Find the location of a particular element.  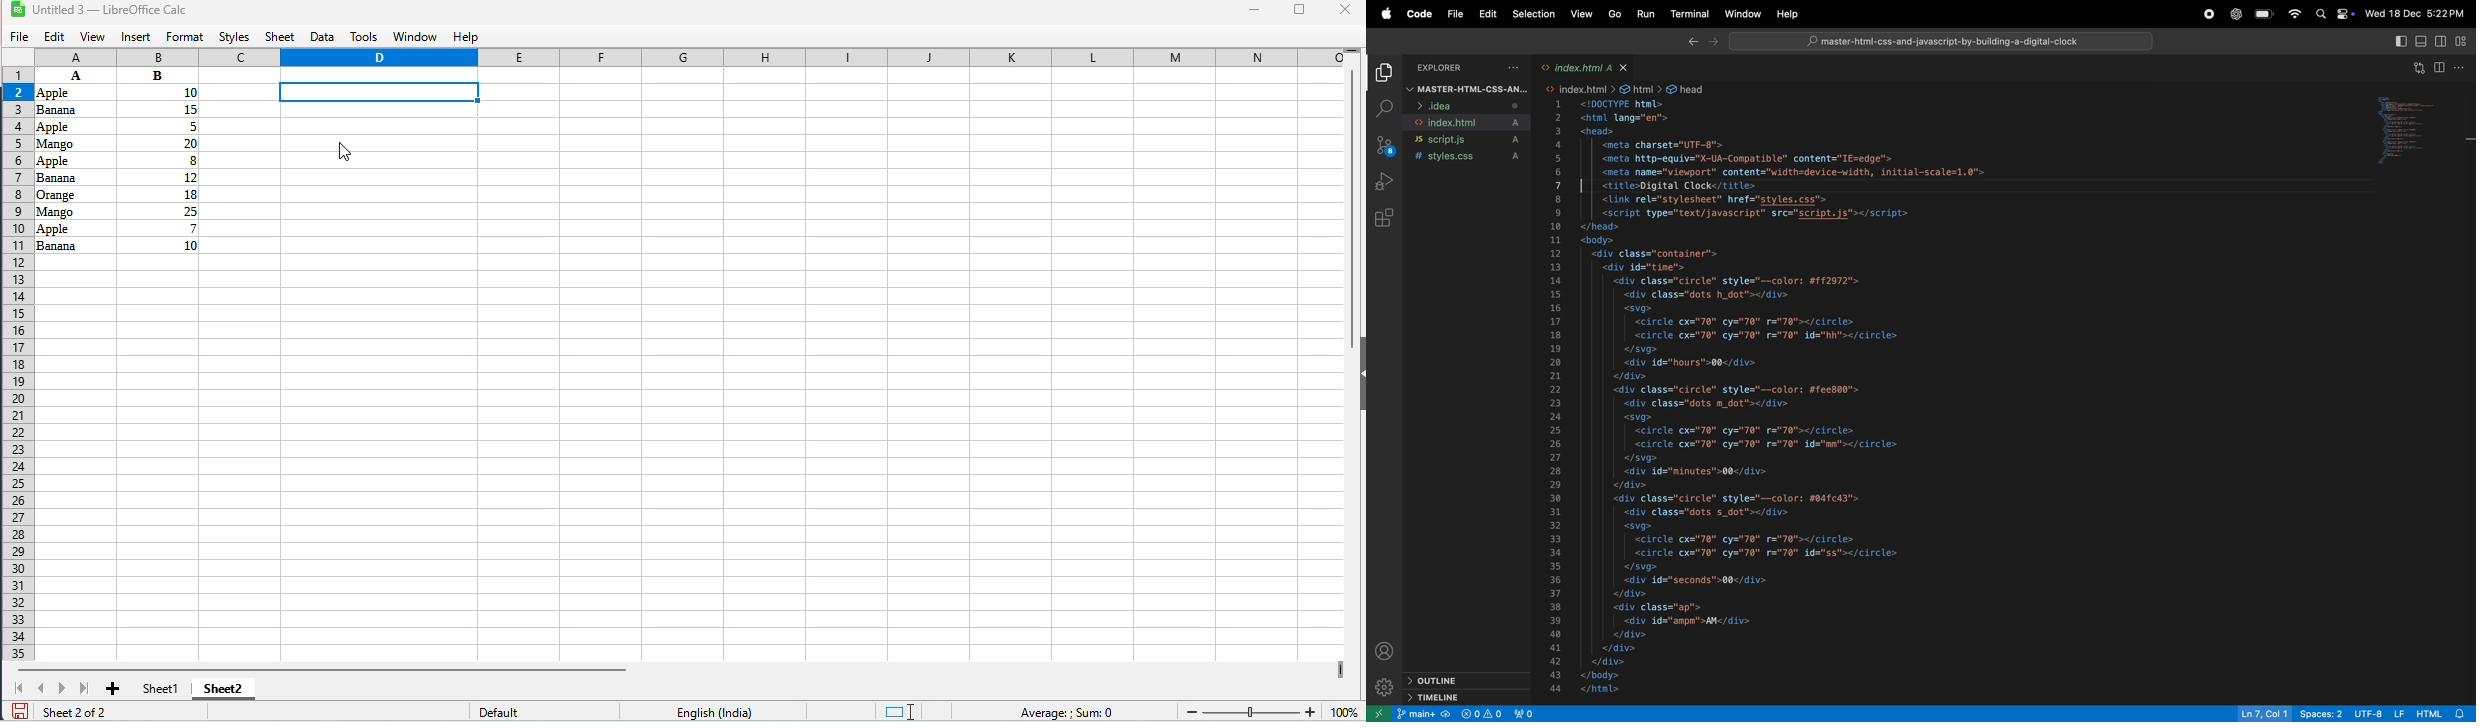

terminal is located at coordinates (1689, 15).